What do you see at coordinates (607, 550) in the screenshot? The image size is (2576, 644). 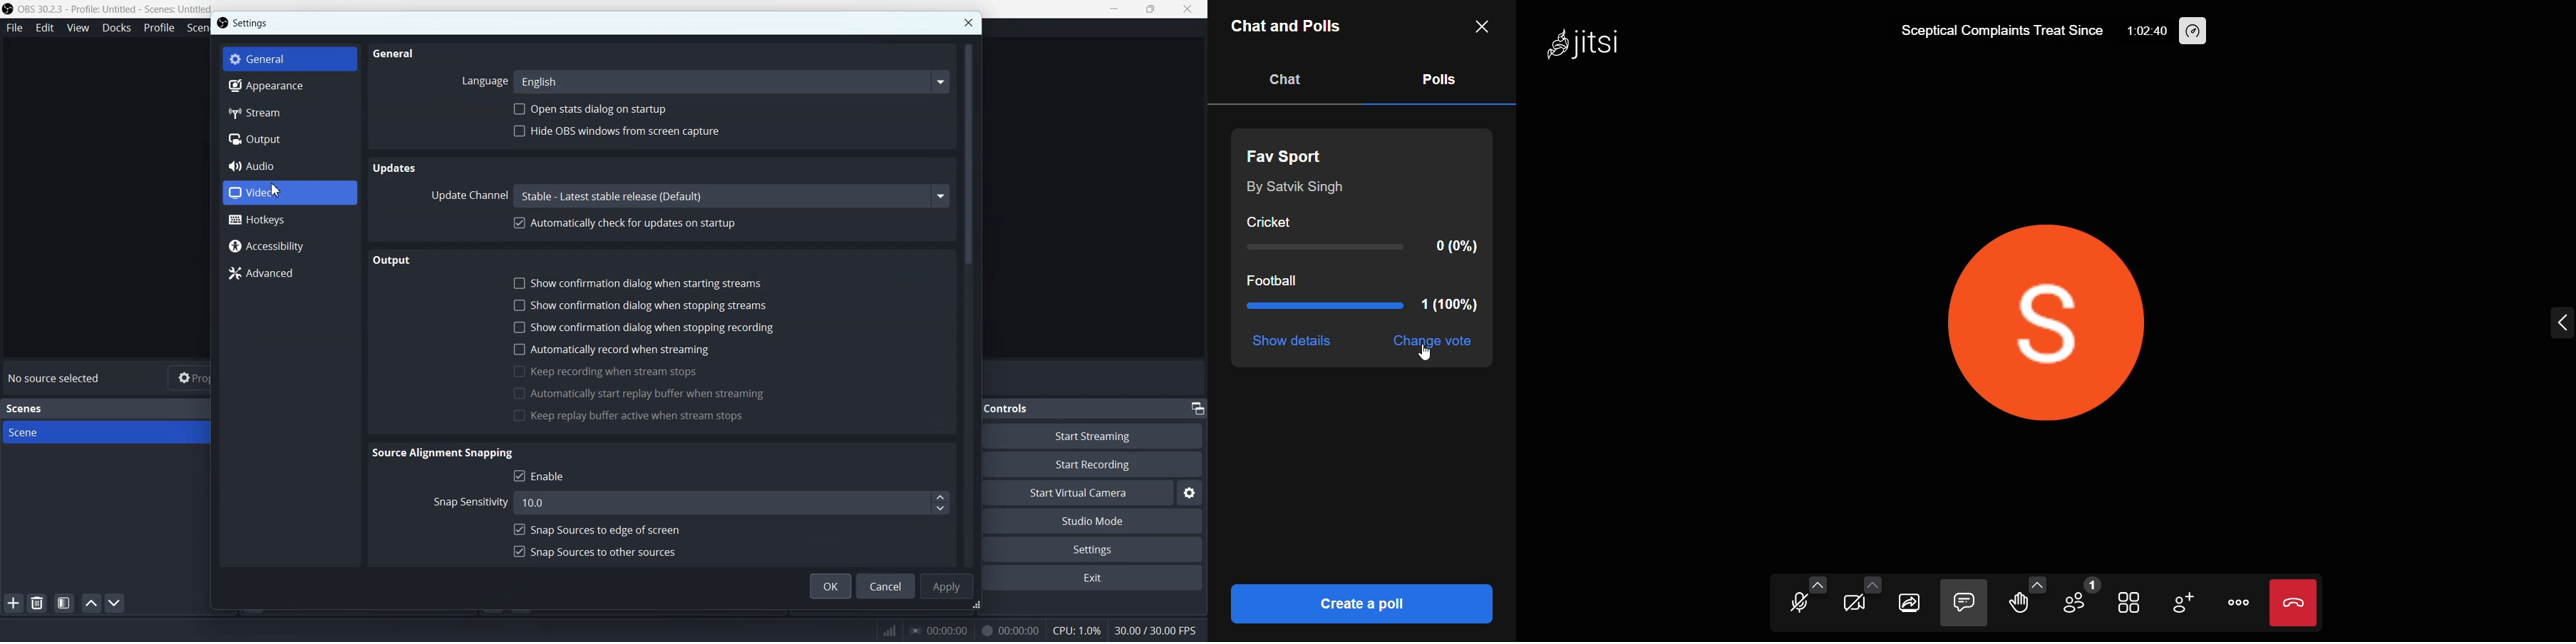 I see `Snap sources to other sources` at bounding box center [607, 550].